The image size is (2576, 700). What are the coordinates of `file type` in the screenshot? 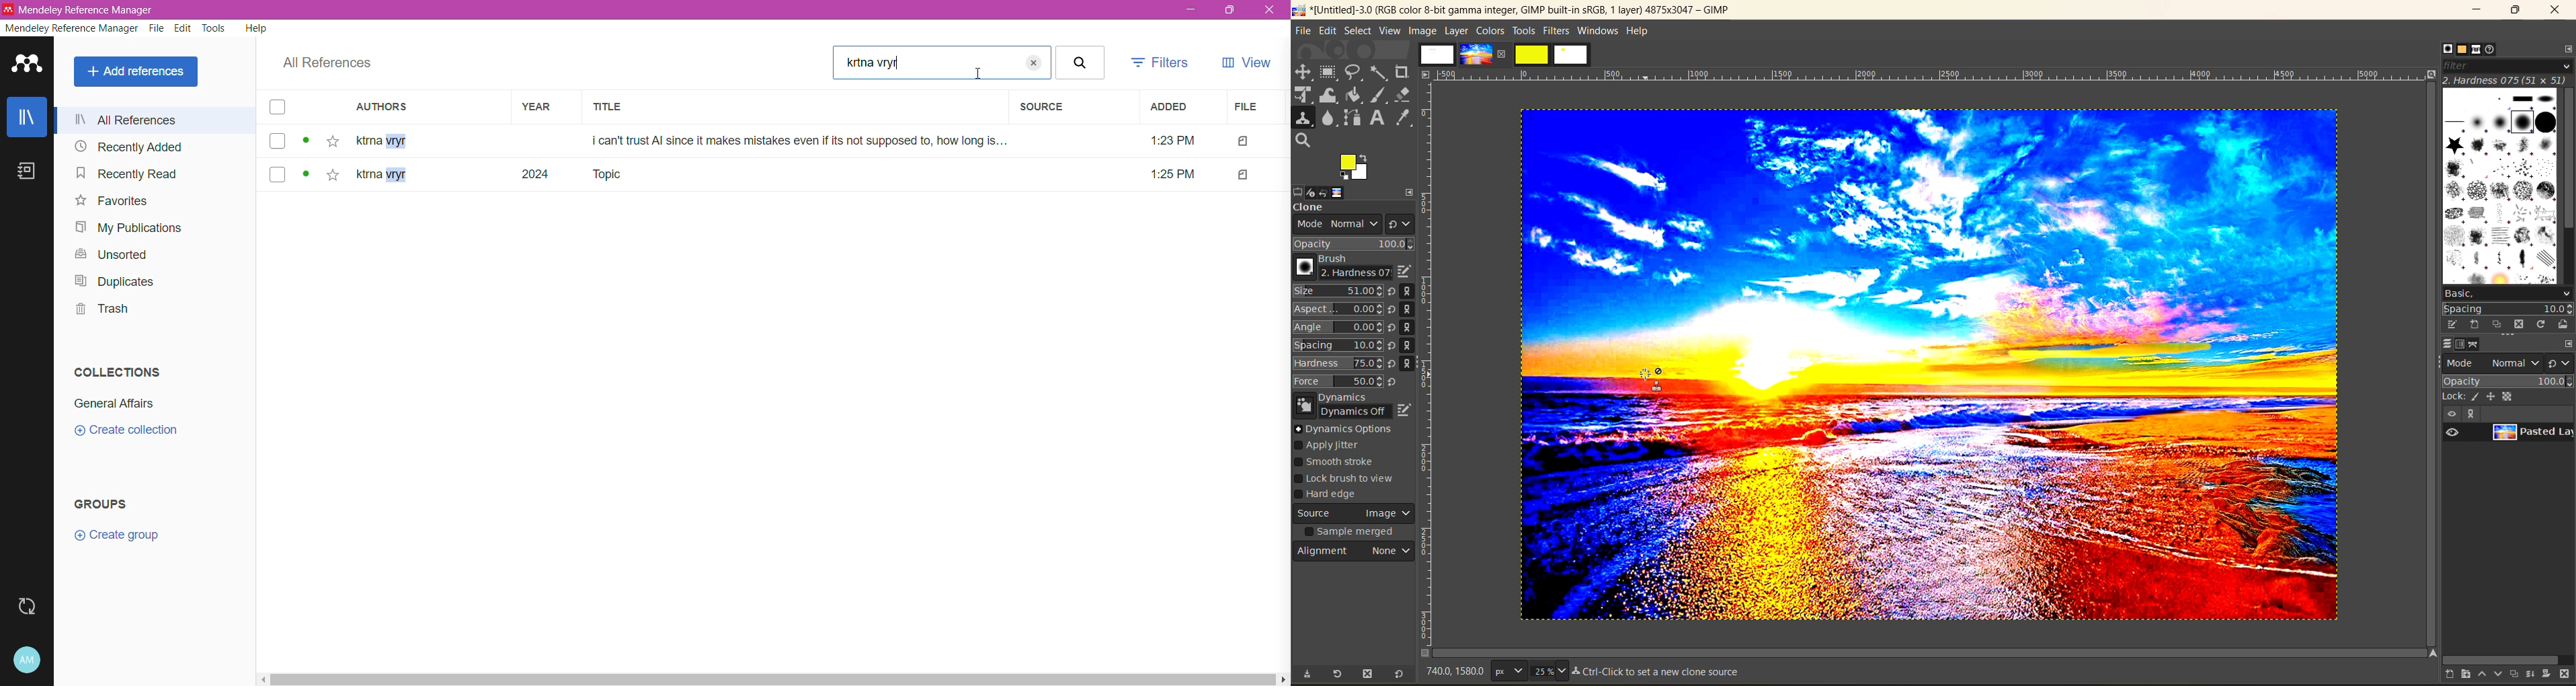 It's located at (1245, 143).